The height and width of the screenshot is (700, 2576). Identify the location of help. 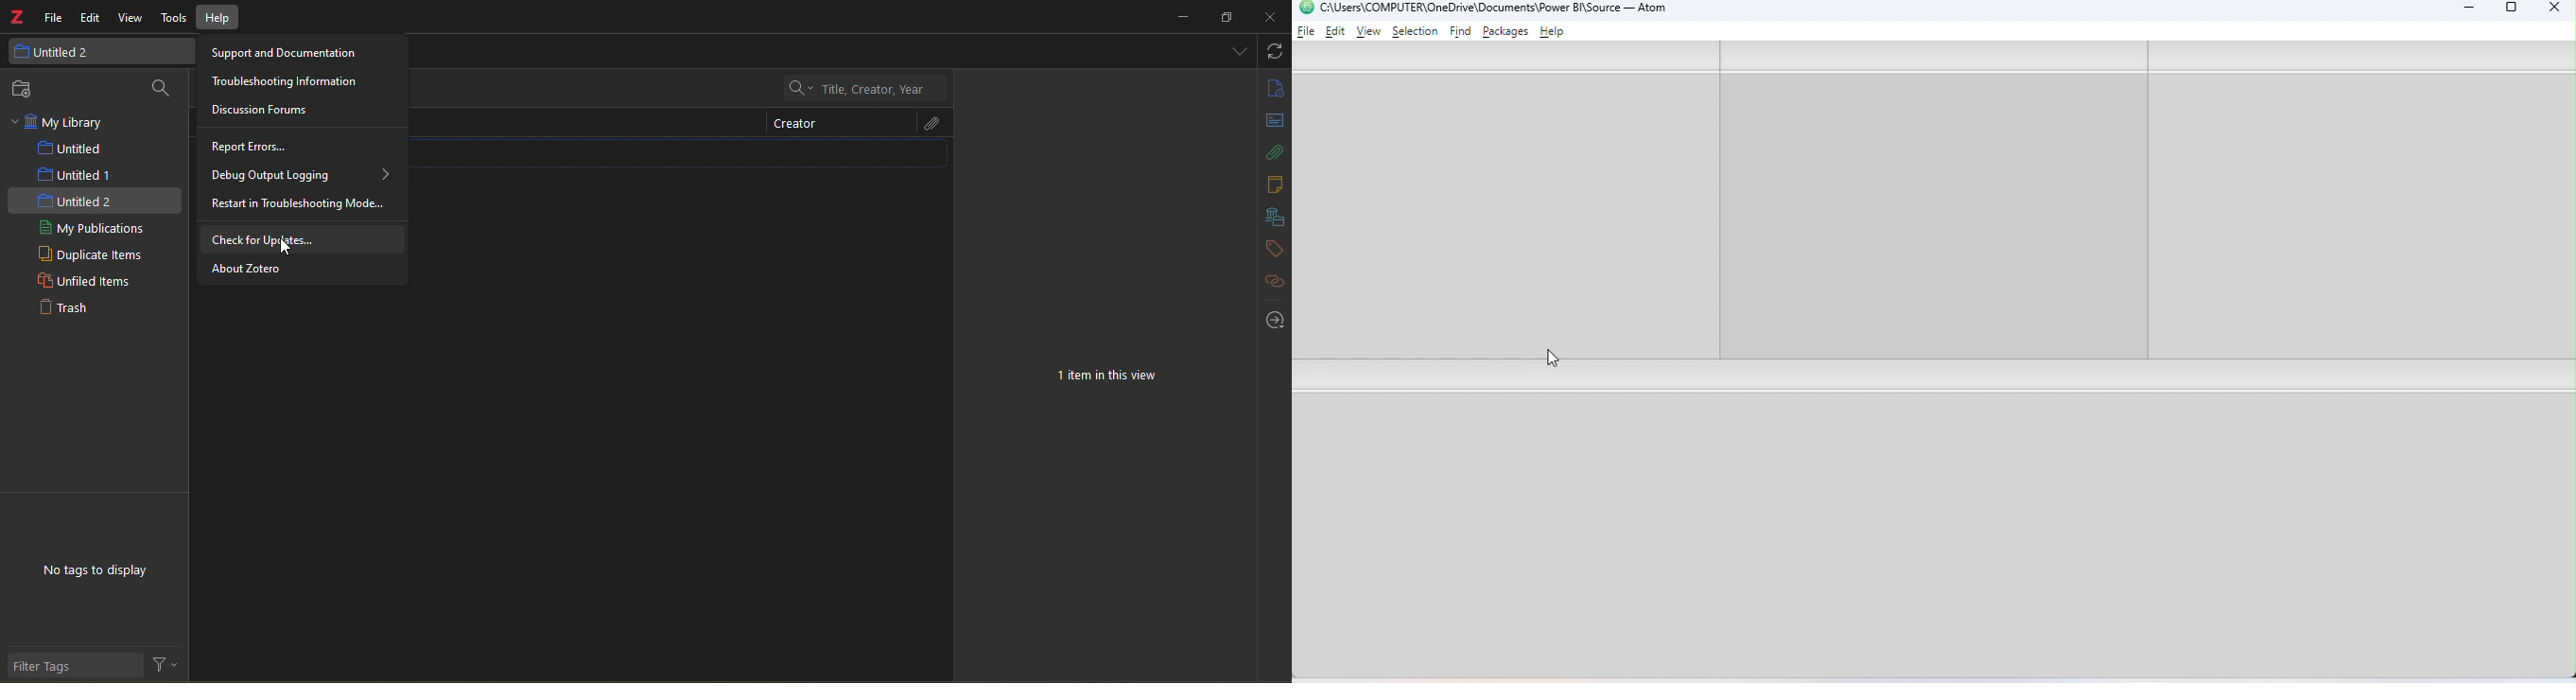
(219, 17).